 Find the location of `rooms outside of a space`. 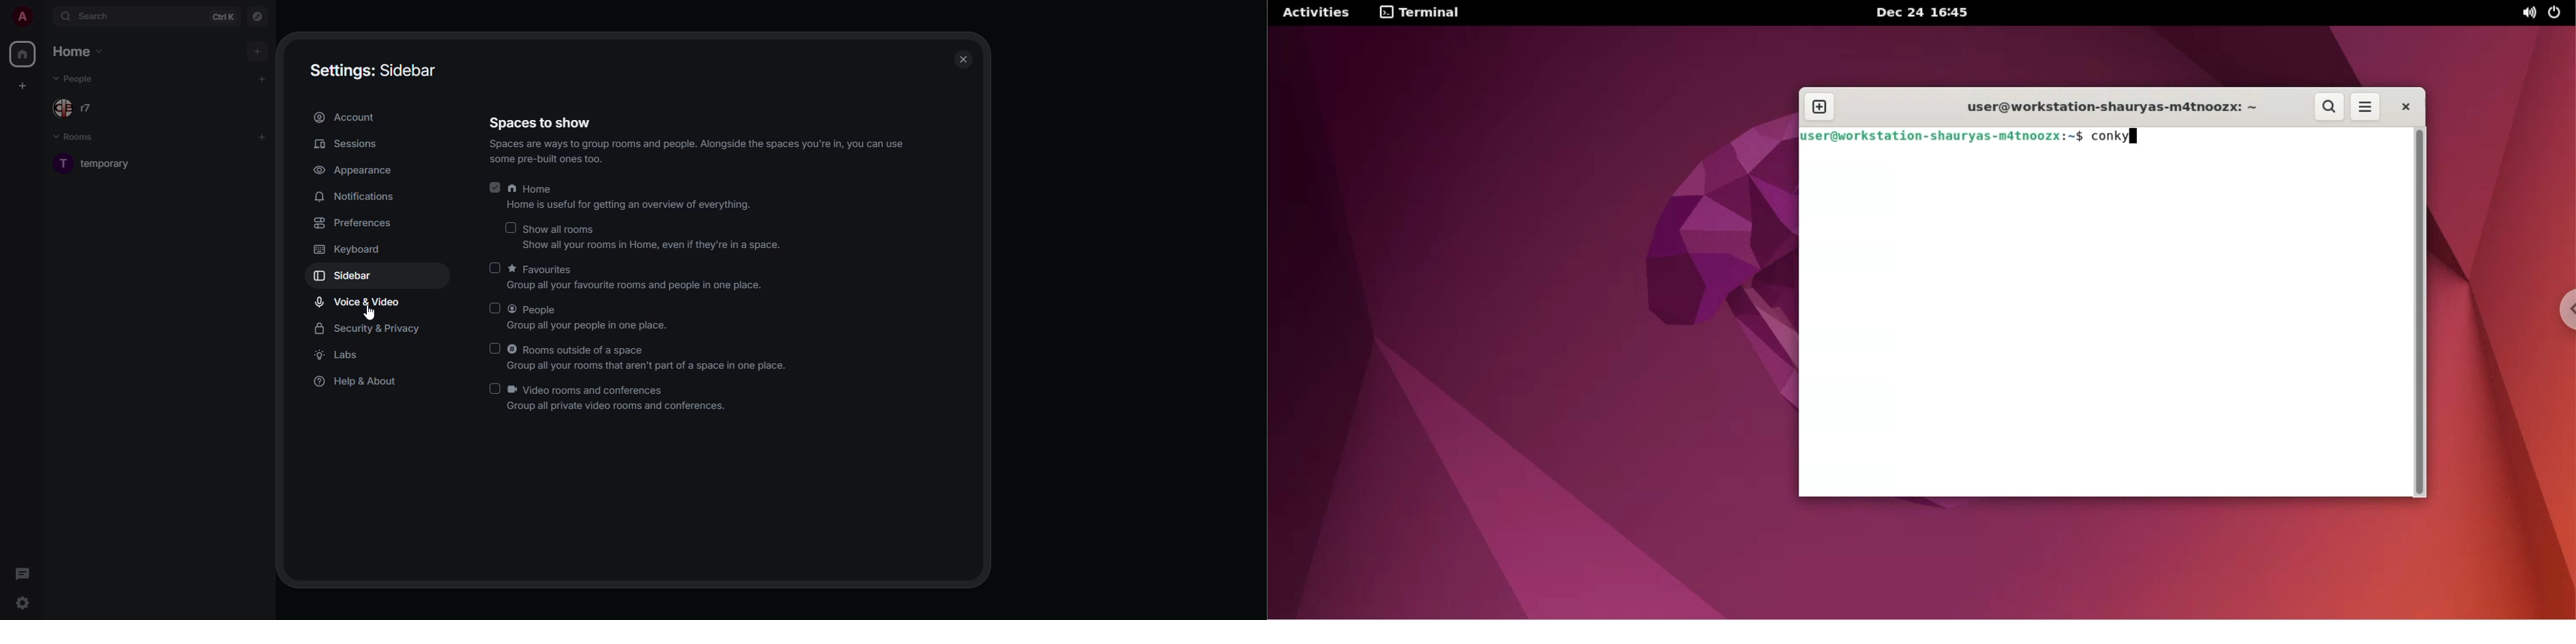

rooms outside of a space is located at coordinates (650, 350).